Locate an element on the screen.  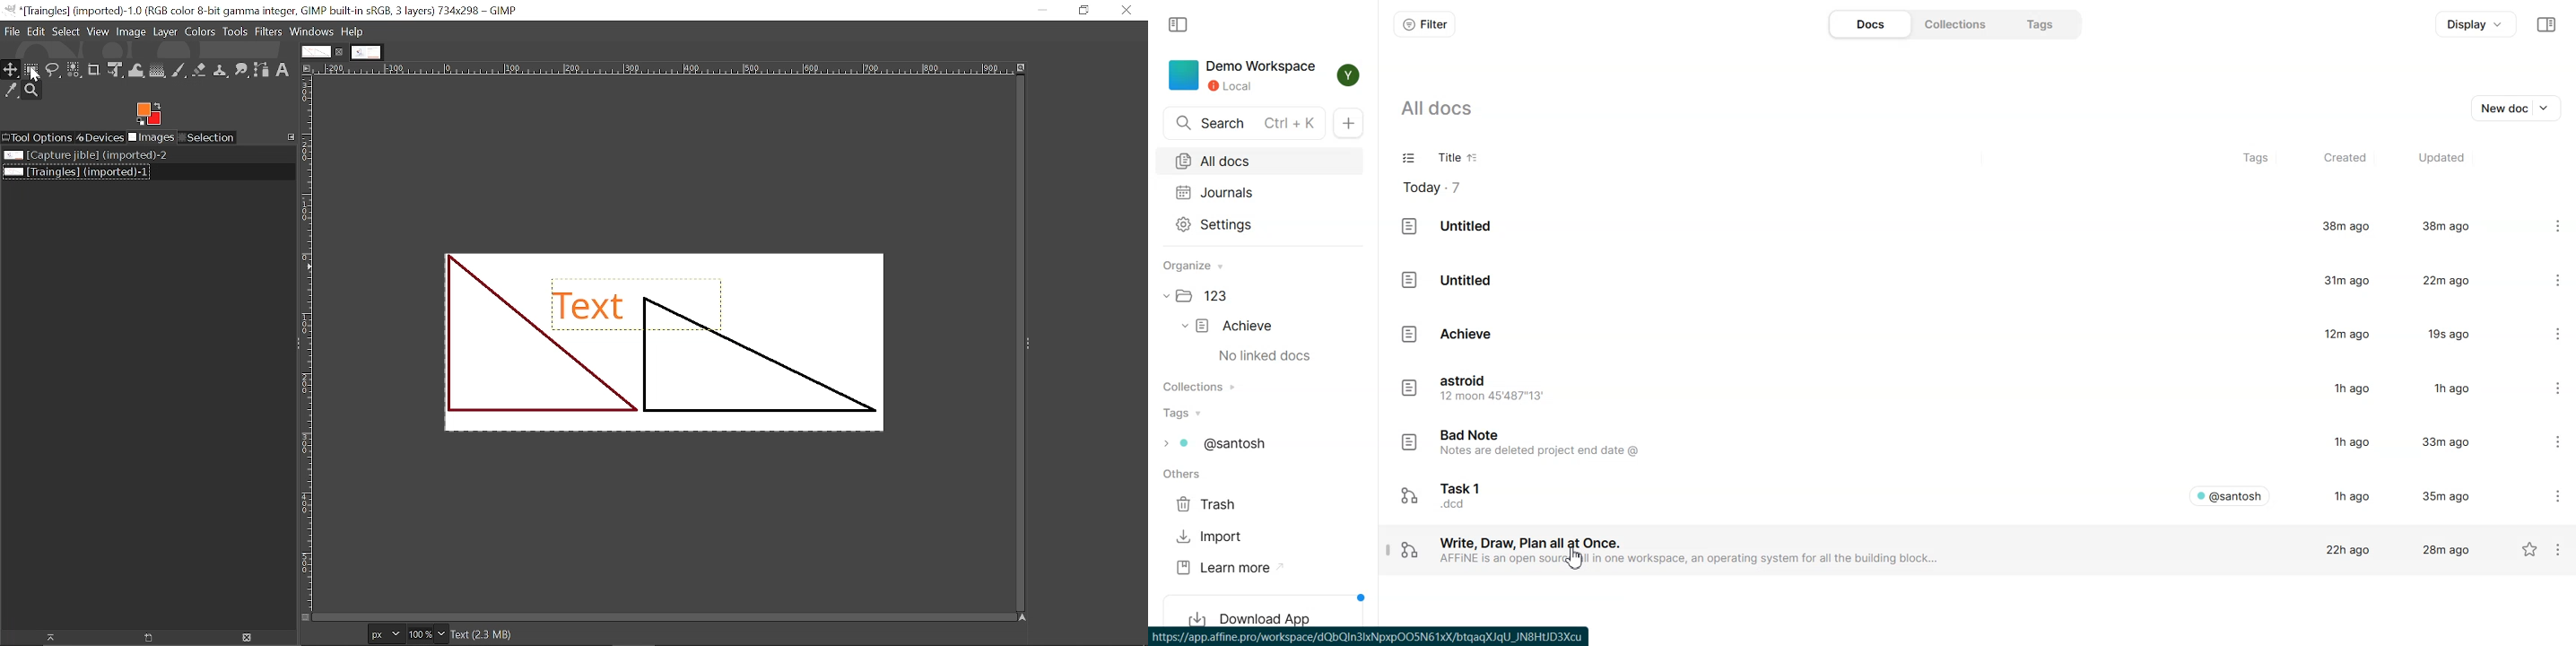
Settings is located at coordinates (2547, 494).